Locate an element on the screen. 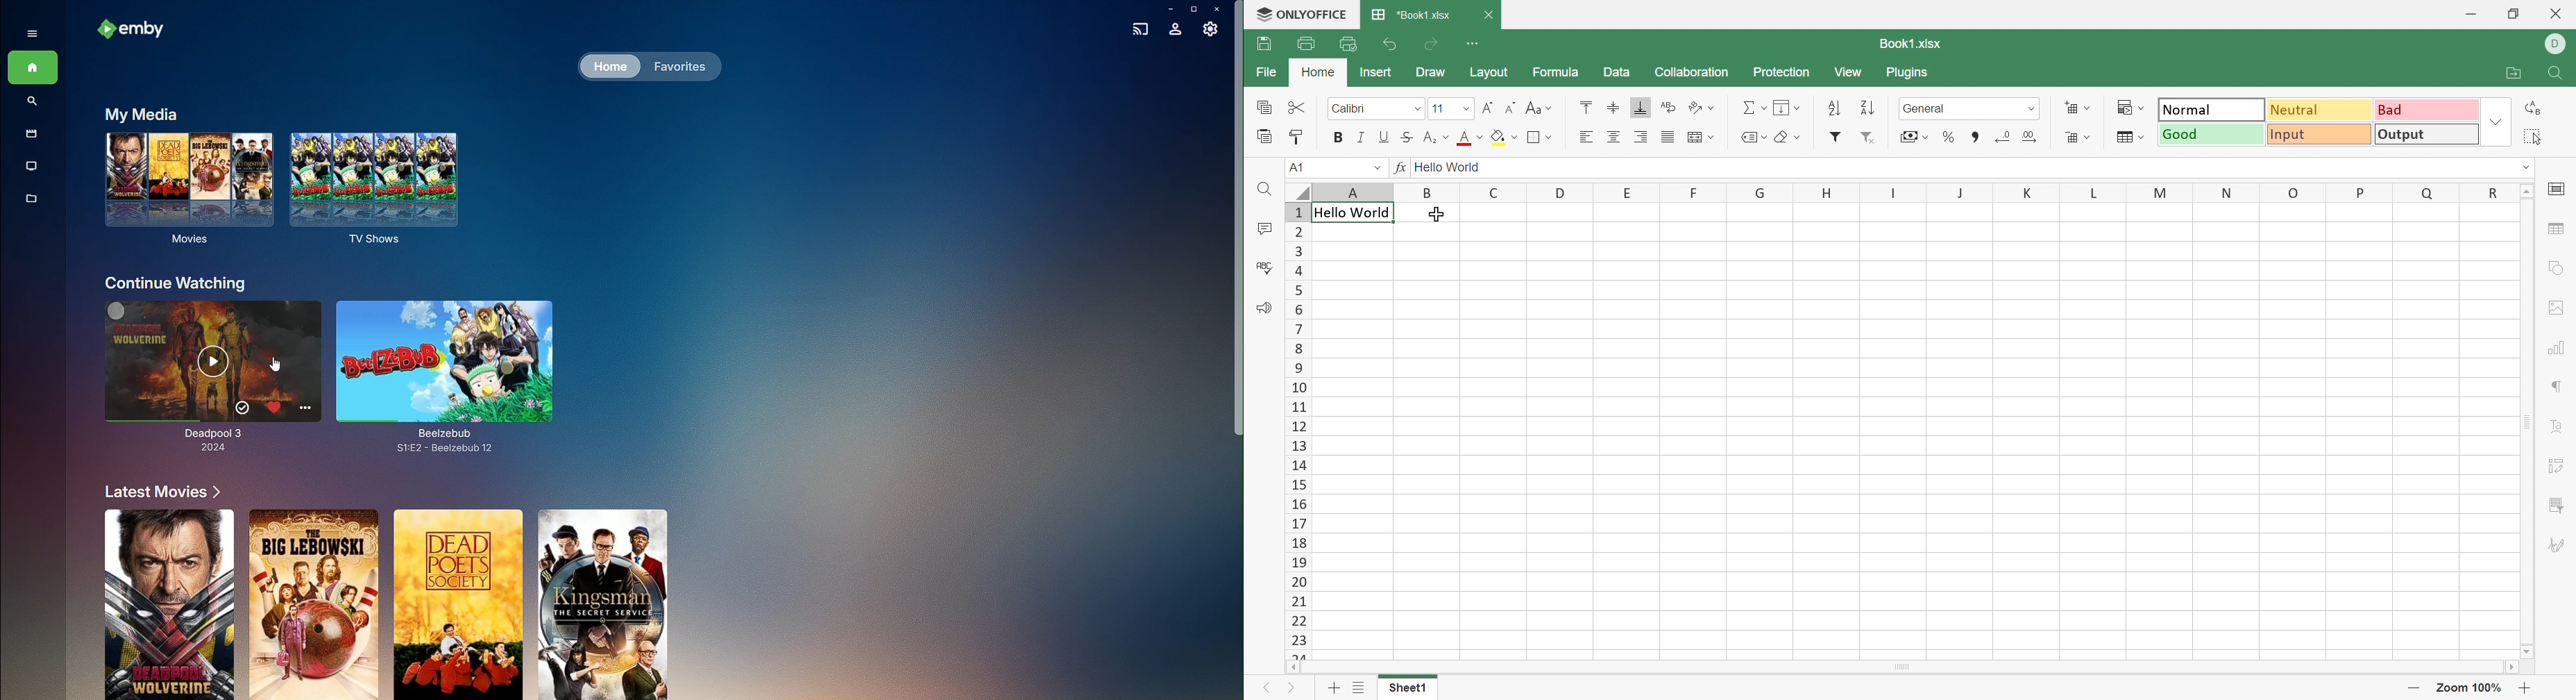 The image size is (2576, 700). Protection is located at coordinates (1780, 72).